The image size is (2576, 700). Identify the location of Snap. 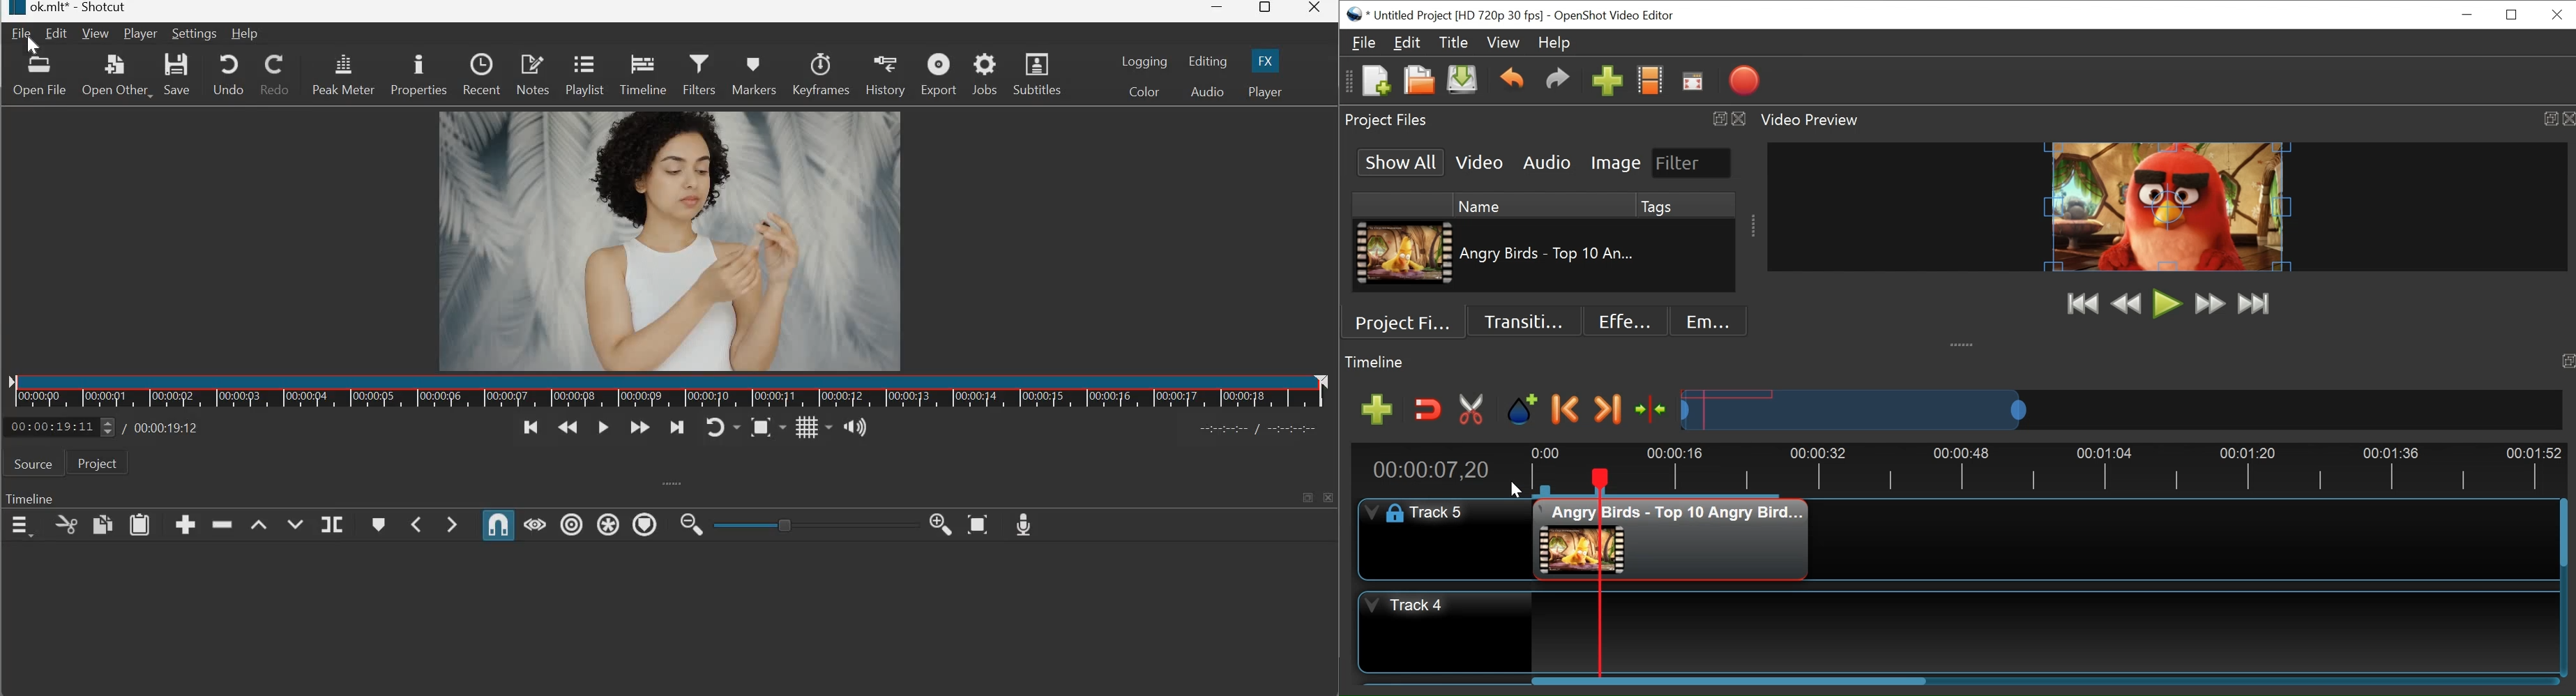
(499, 524).